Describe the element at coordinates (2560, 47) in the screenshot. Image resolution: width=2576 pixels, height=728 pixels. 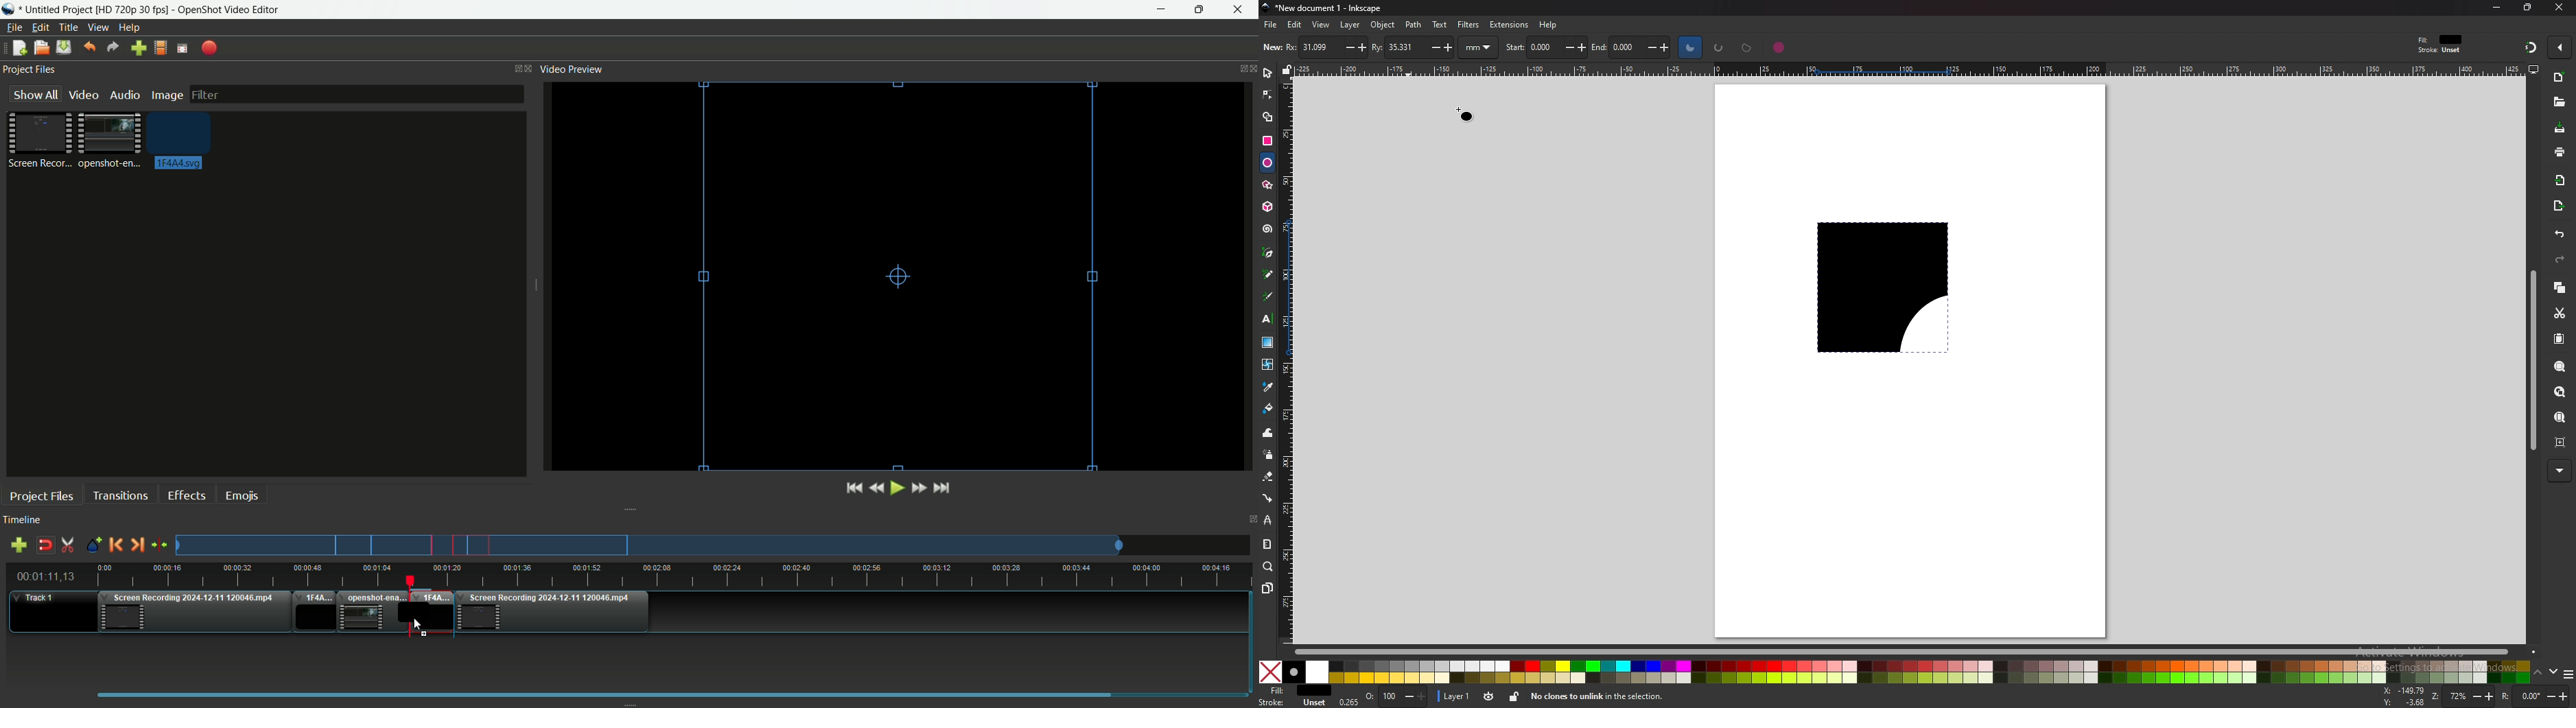
I see `enable snapping` at that location.